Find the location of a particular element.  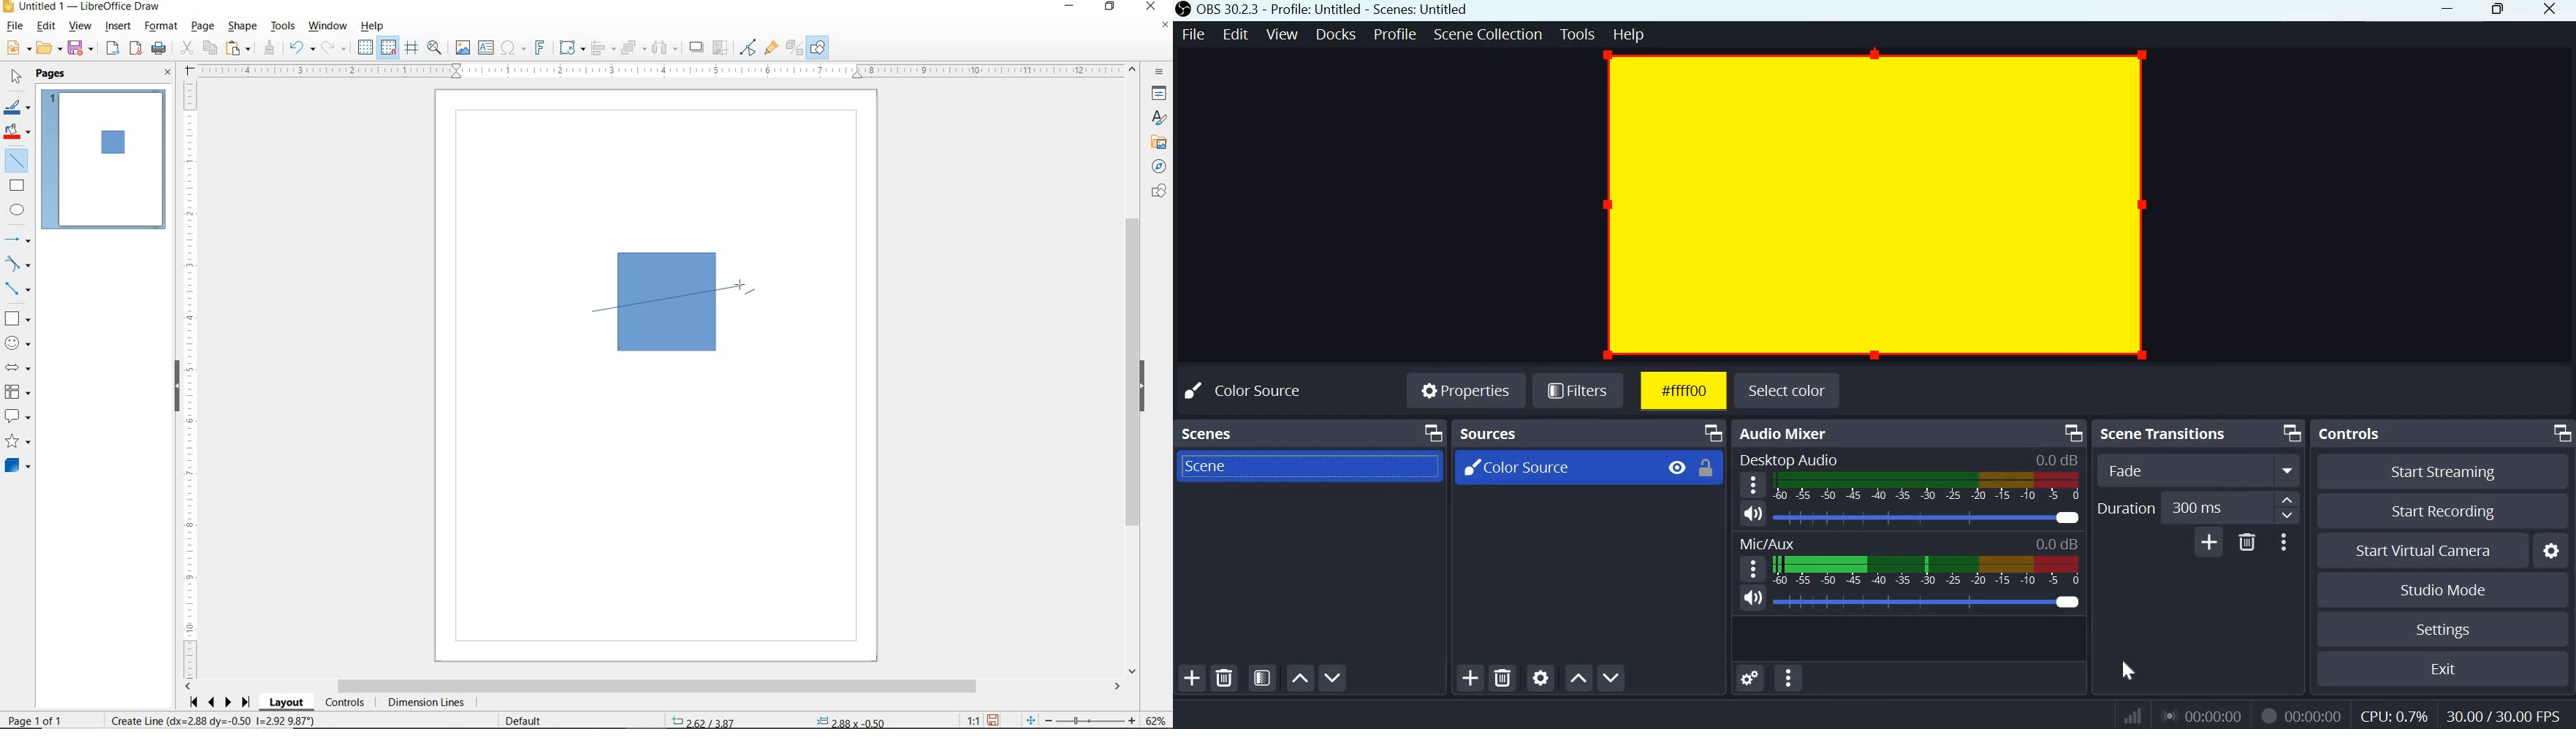

lock is located at coordinates (1706, 468).